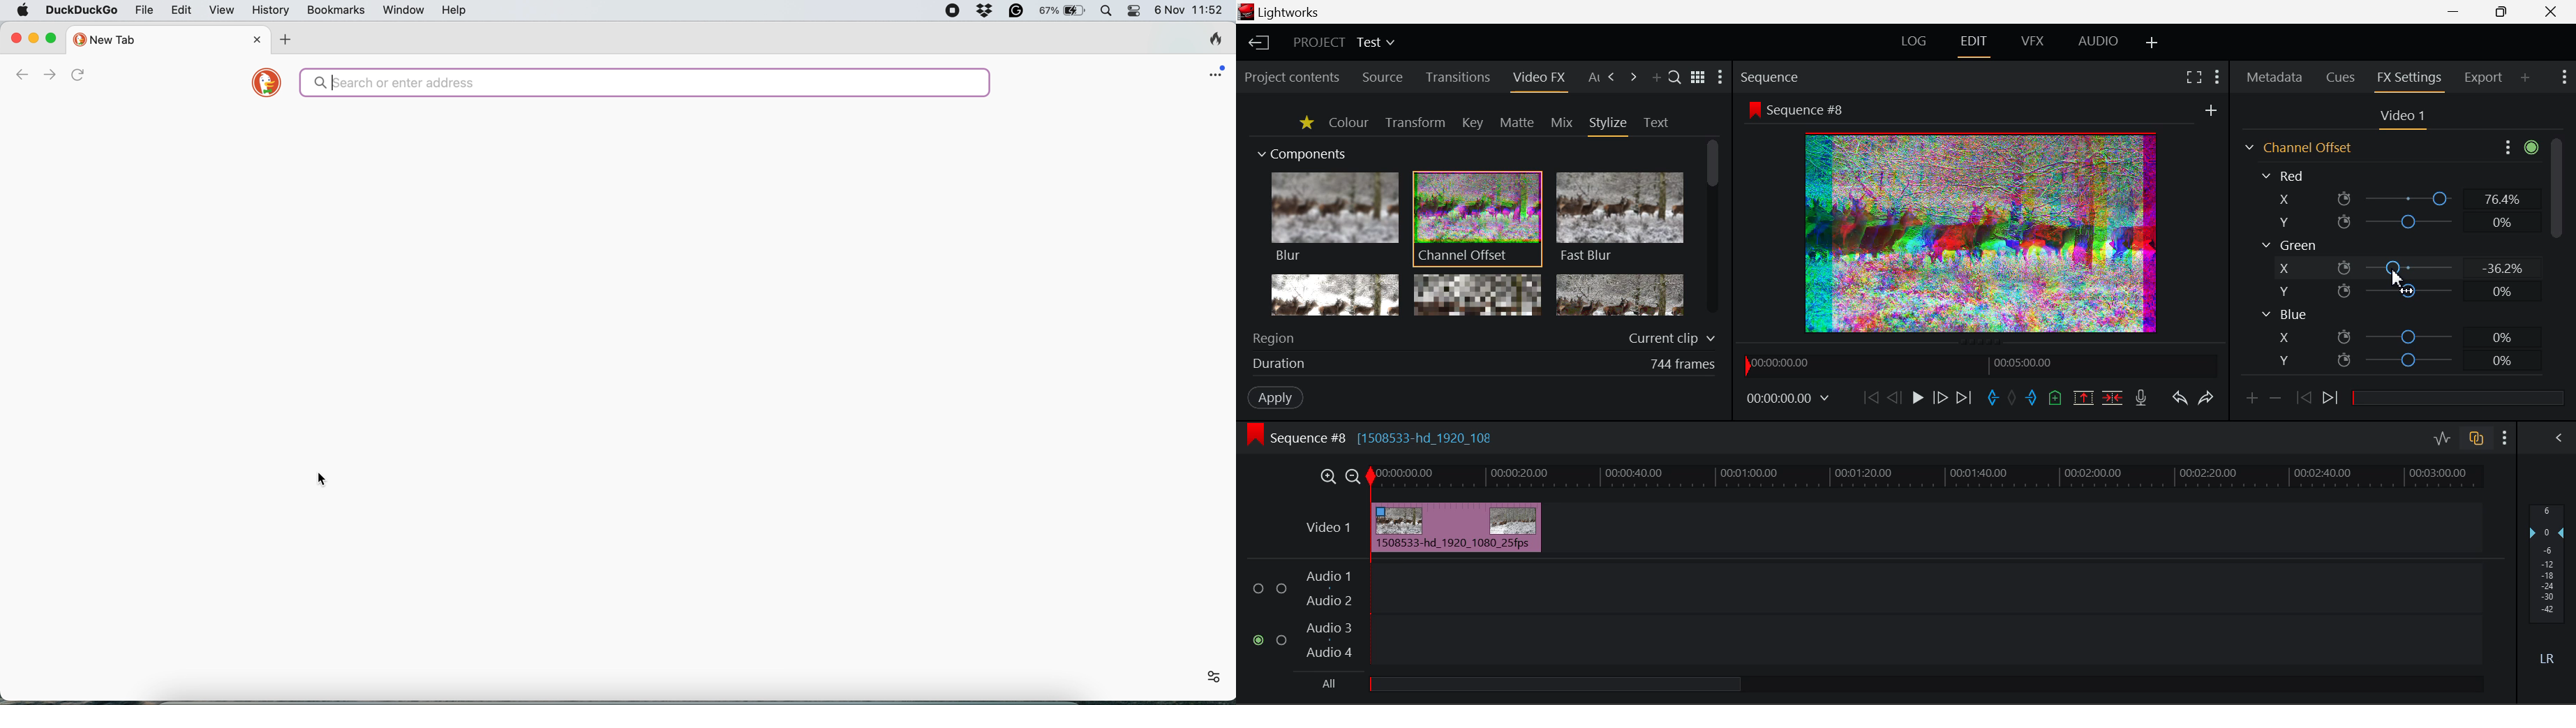 The image size is (2576, 728). What do you see at coordinates (2332, 400) in the screenshot?
I see `Next keyframe` at bounding box center [2332, 400].